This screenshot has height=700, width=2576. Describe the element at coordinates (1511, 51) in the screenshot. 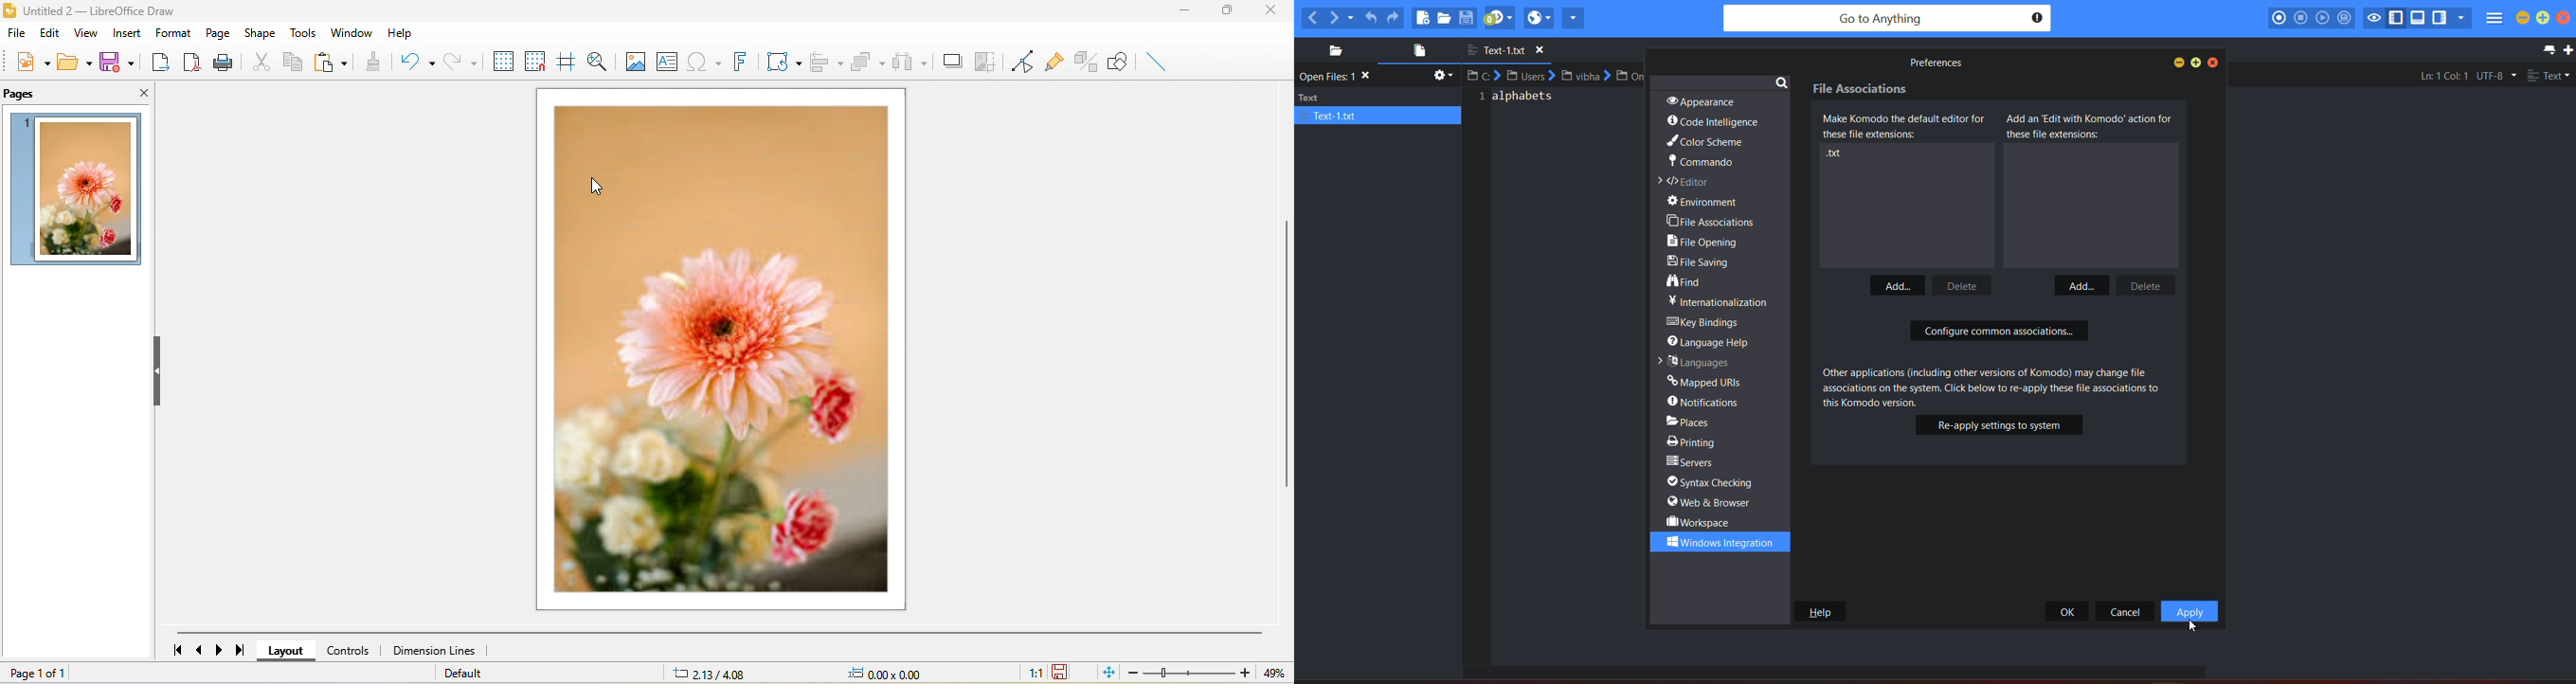

I see `file name` at that location.